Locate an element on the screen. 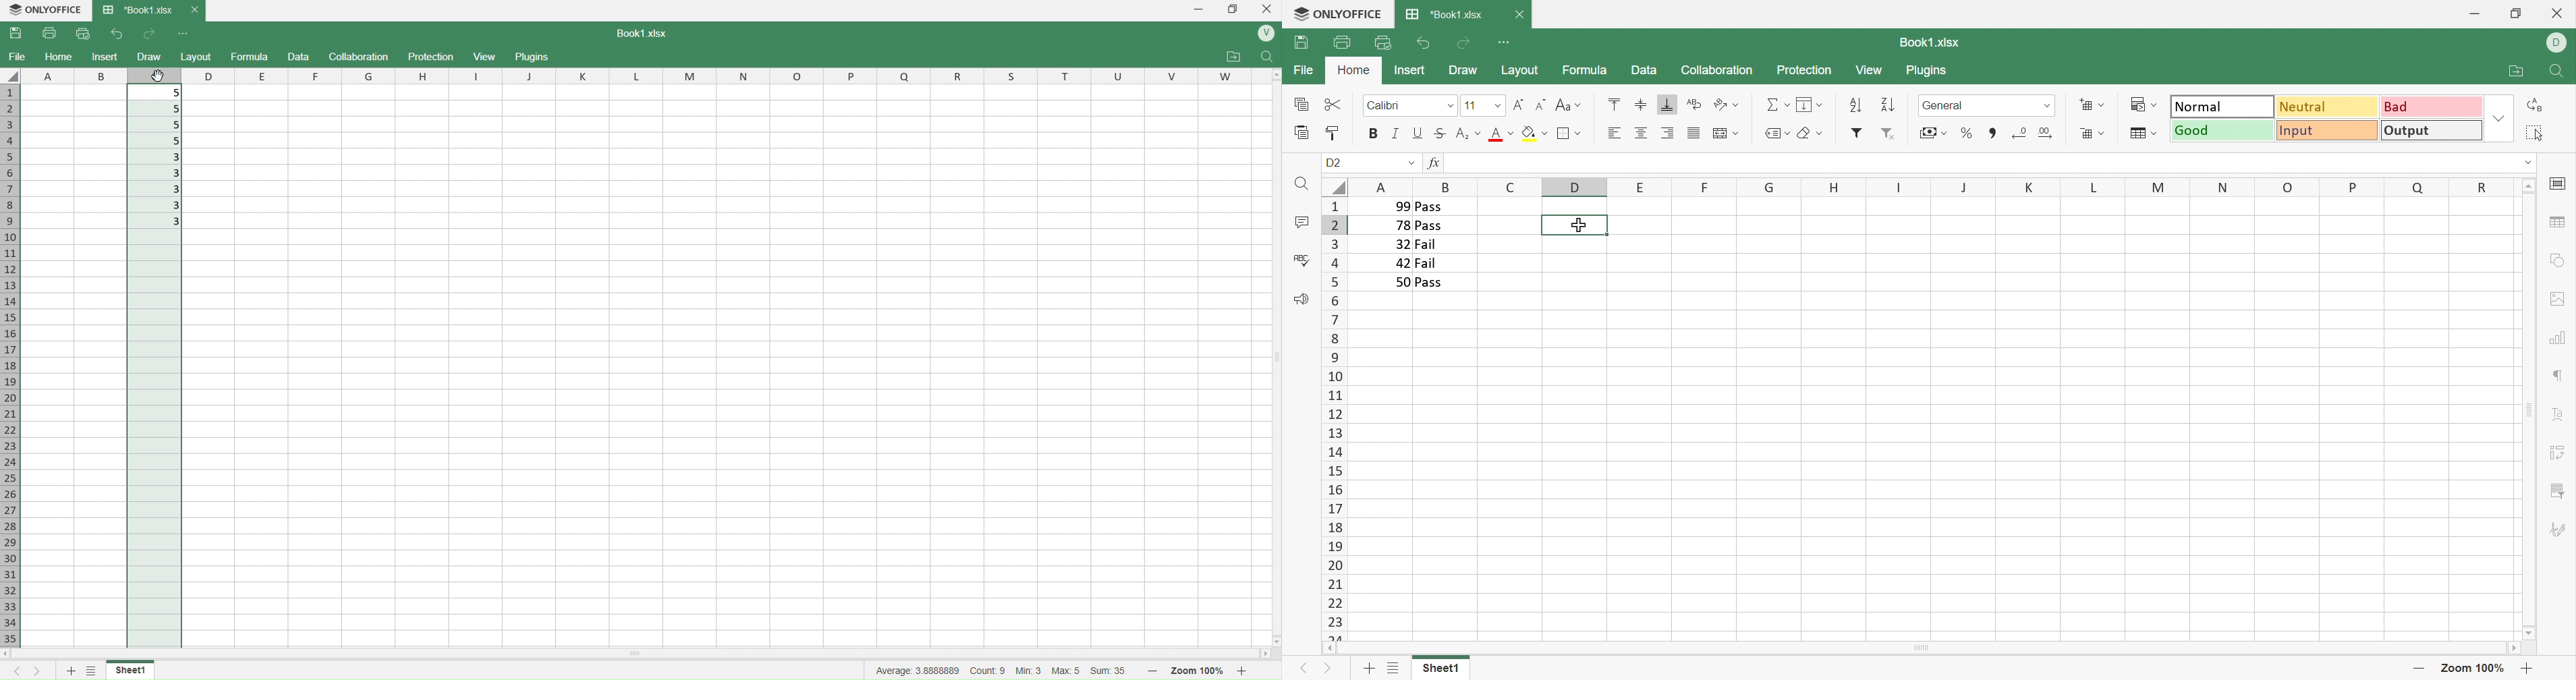 The height and width of the screenshot is (700, 2576). Named ranges is located at coordinates (1775, 133).